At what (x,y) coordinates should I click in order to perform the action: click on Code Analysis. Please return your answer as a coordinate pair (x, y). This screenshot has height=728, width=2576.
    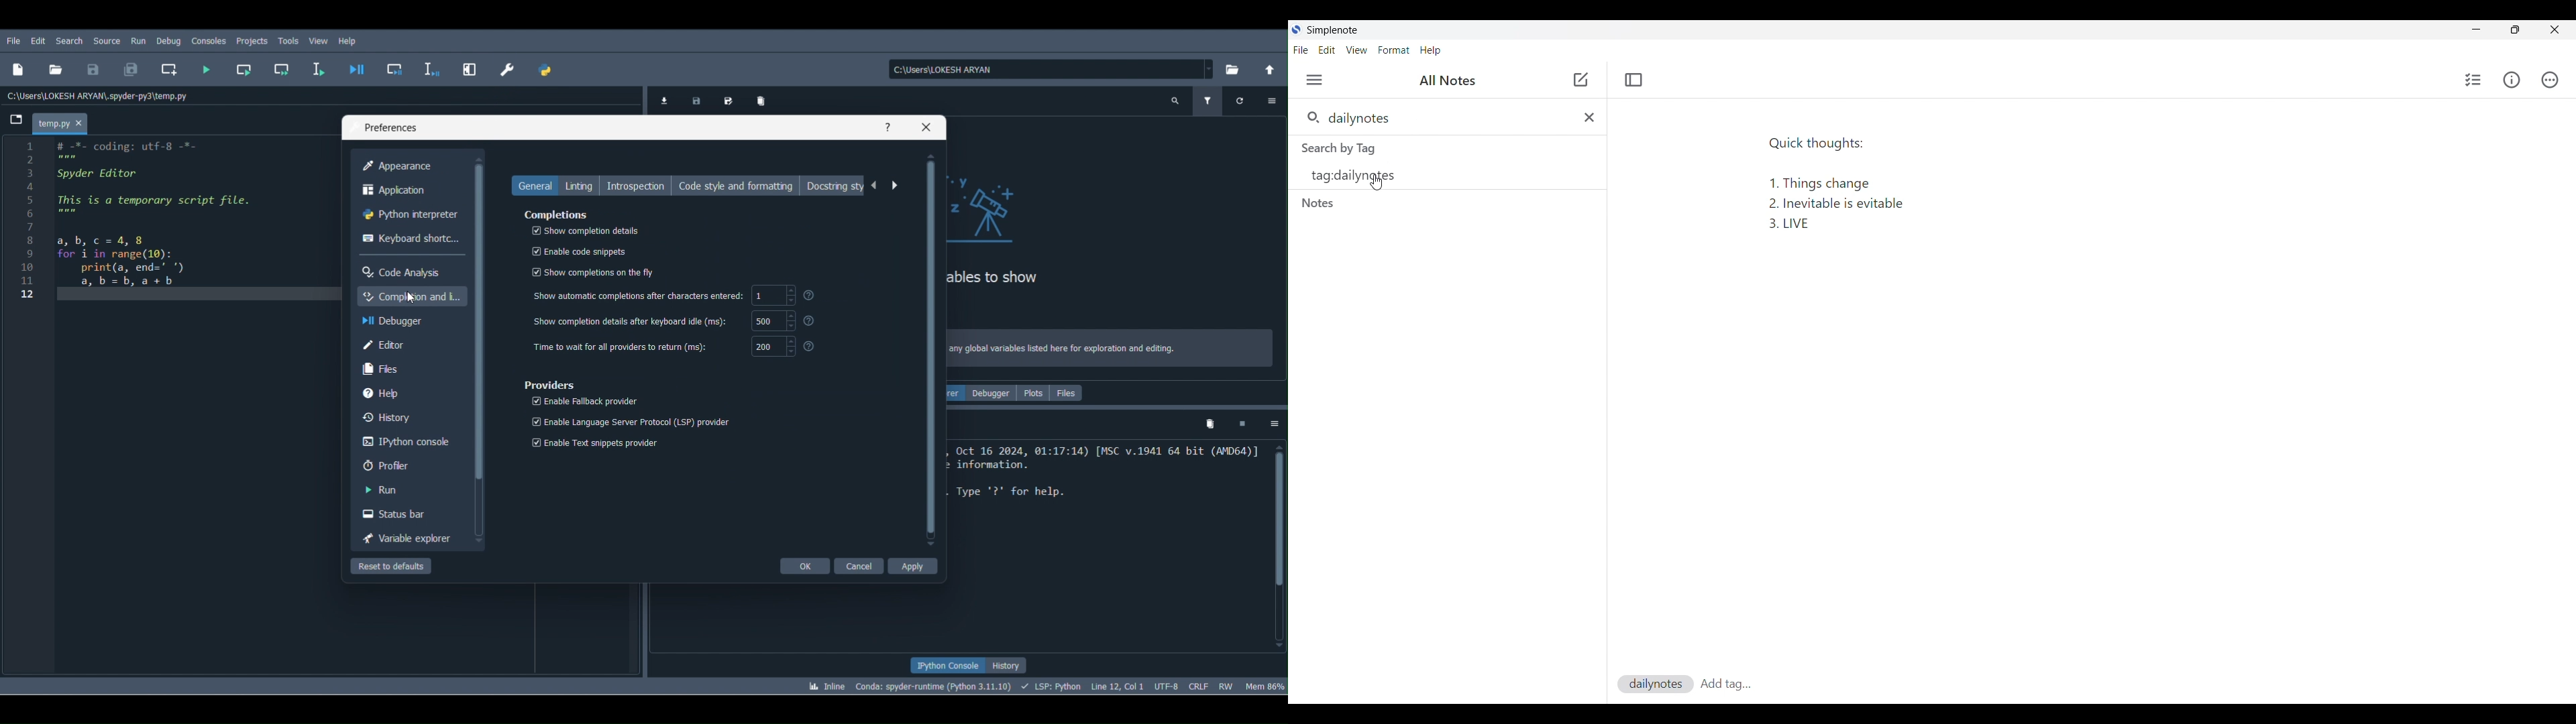
    Looking at the image, I should click on (400, 270).